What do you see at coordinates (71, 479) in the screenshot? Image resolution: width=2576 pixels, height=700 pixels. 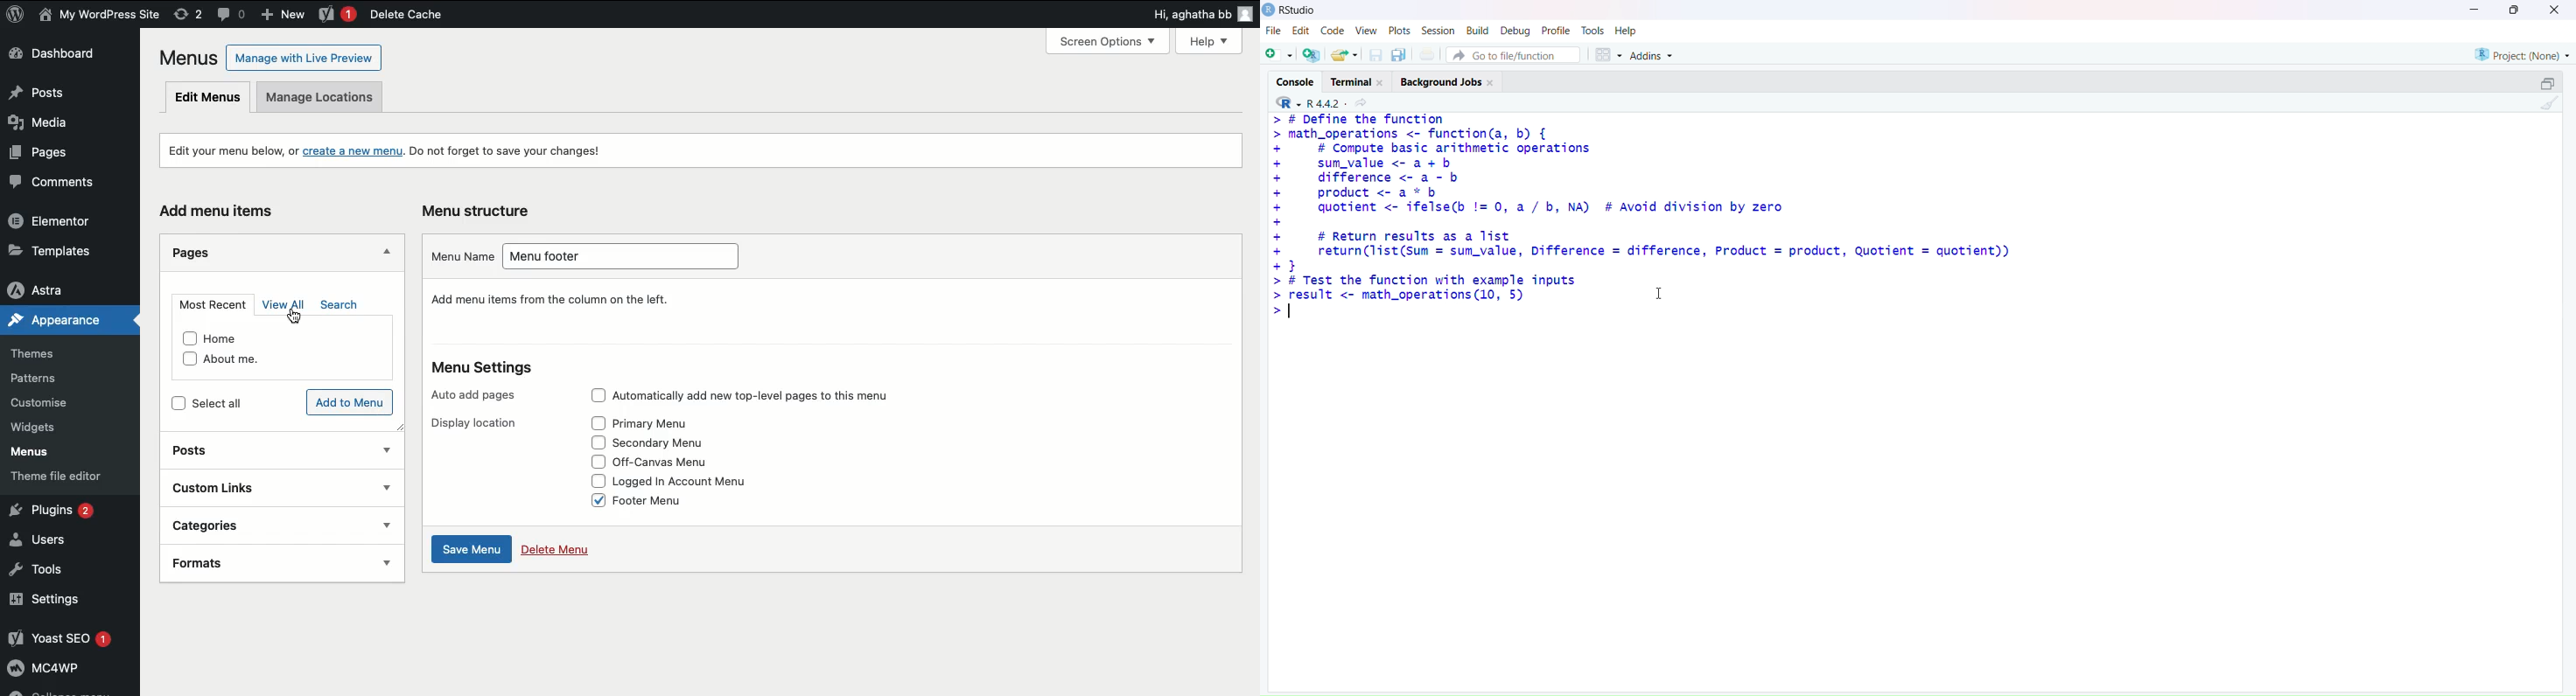 I see `Theme file editor` at bounding box center [71, 479].